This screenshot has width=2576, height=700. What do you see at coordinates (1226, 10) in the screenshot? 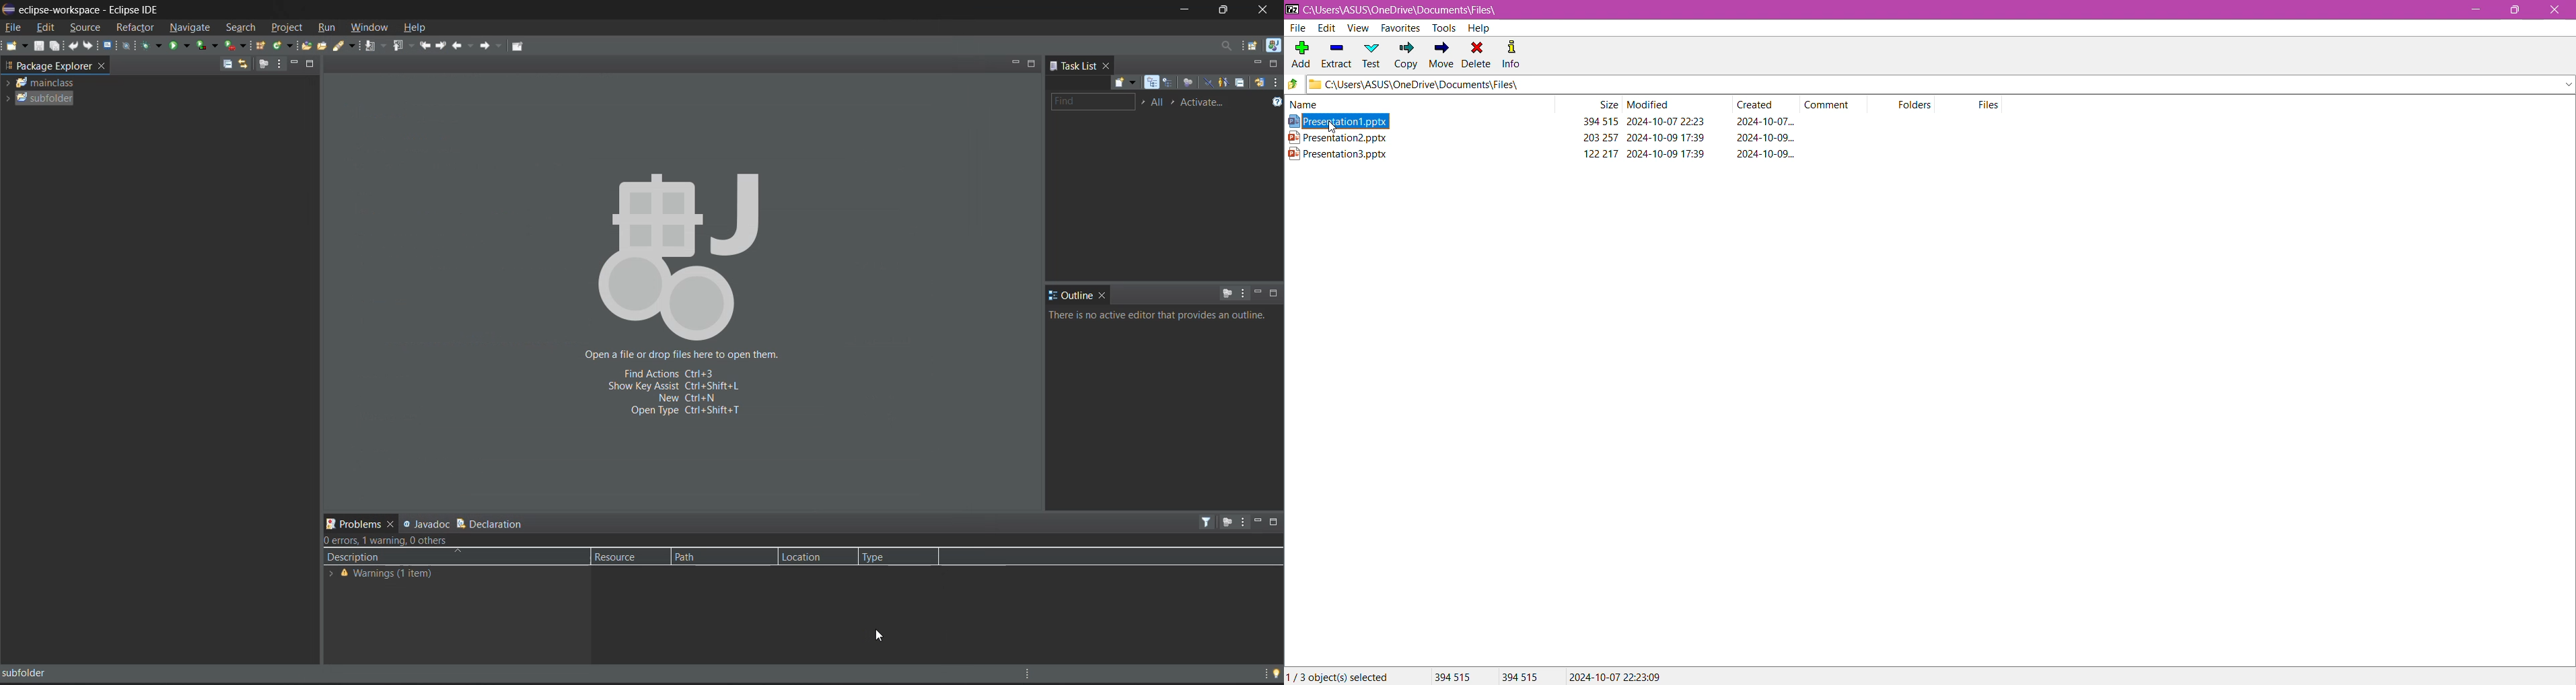
I see `maximize` at bounding box center [1226, 10].